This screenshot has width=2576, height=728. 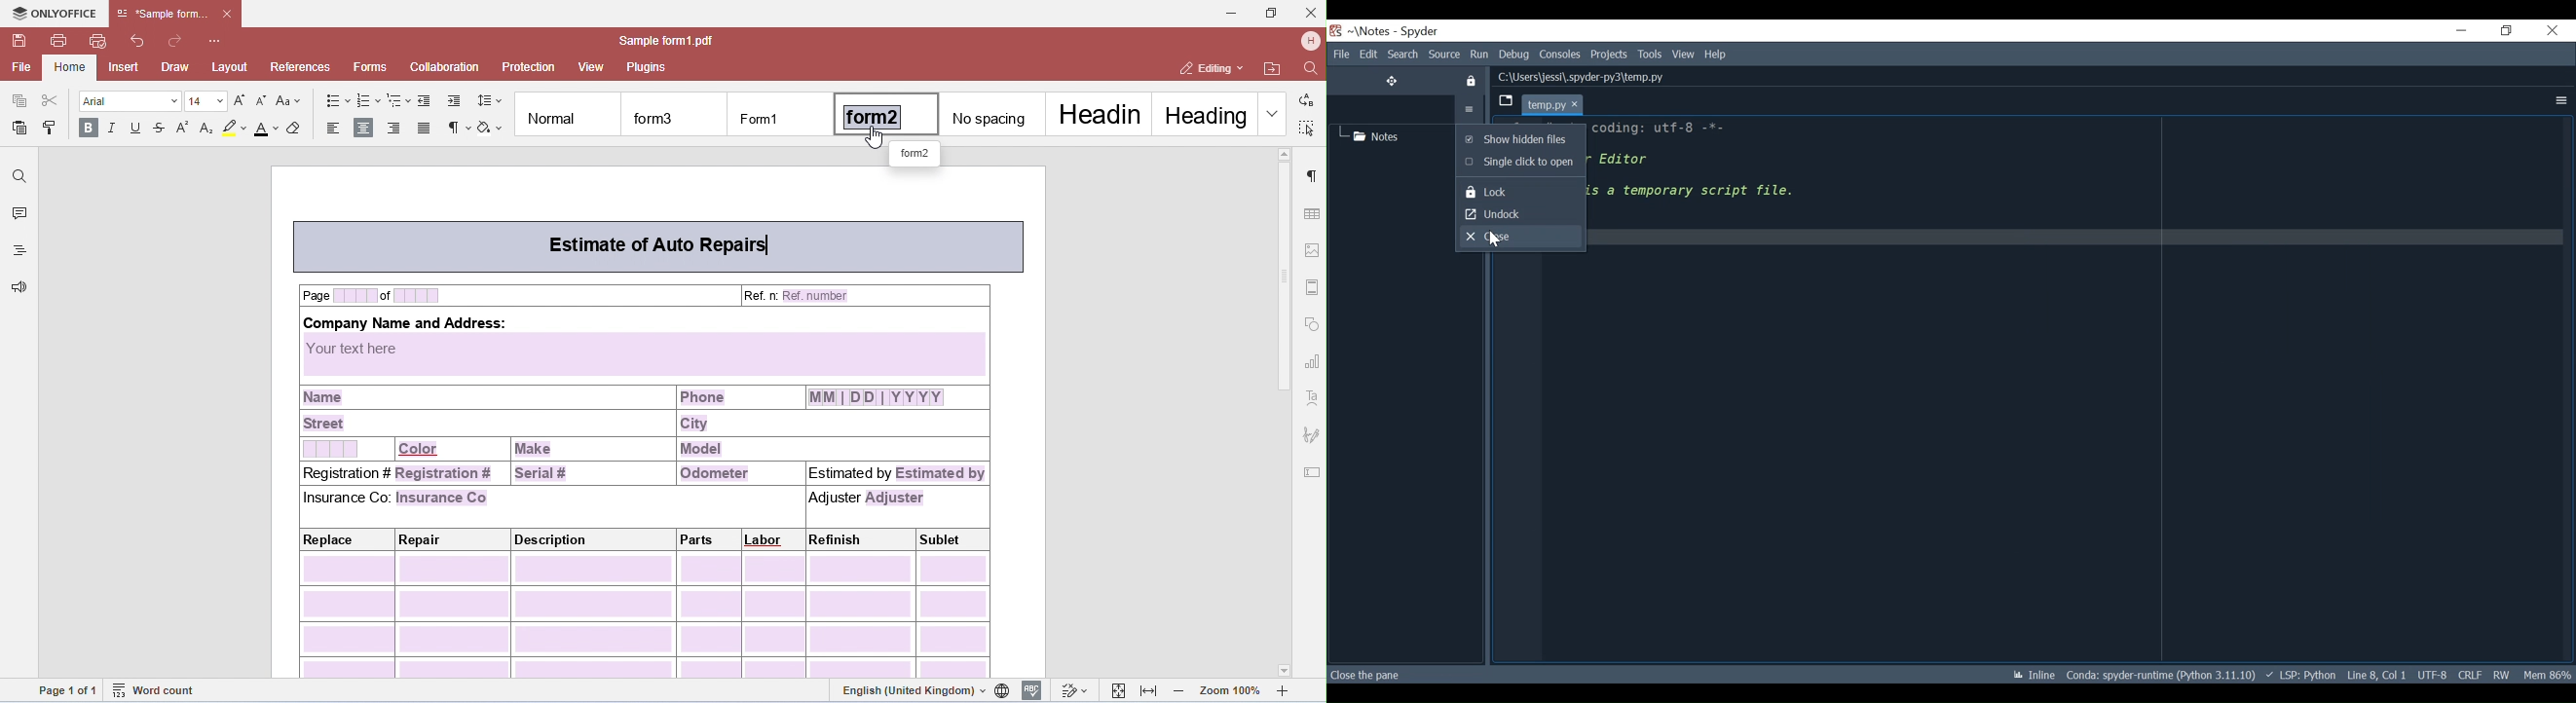 What do you see at coordinates (1564, 103) in the screenshot?
I see `temp.py` at bounding box center [1564, 103].